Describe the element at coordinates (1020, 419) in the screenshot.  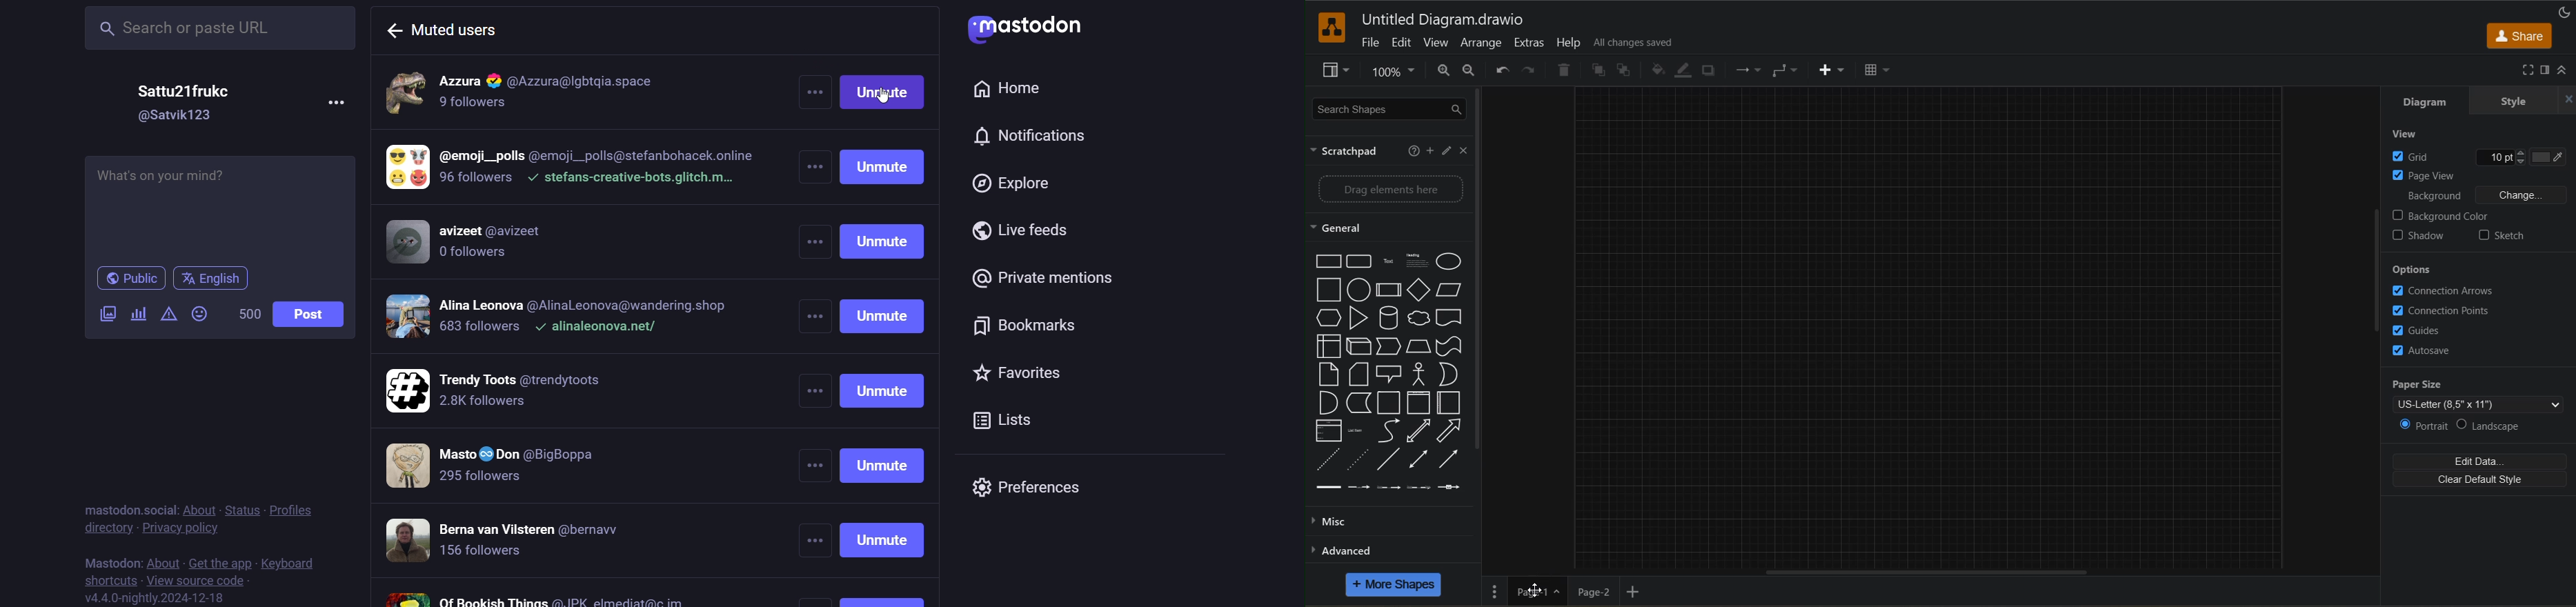
I see `list` at that location.